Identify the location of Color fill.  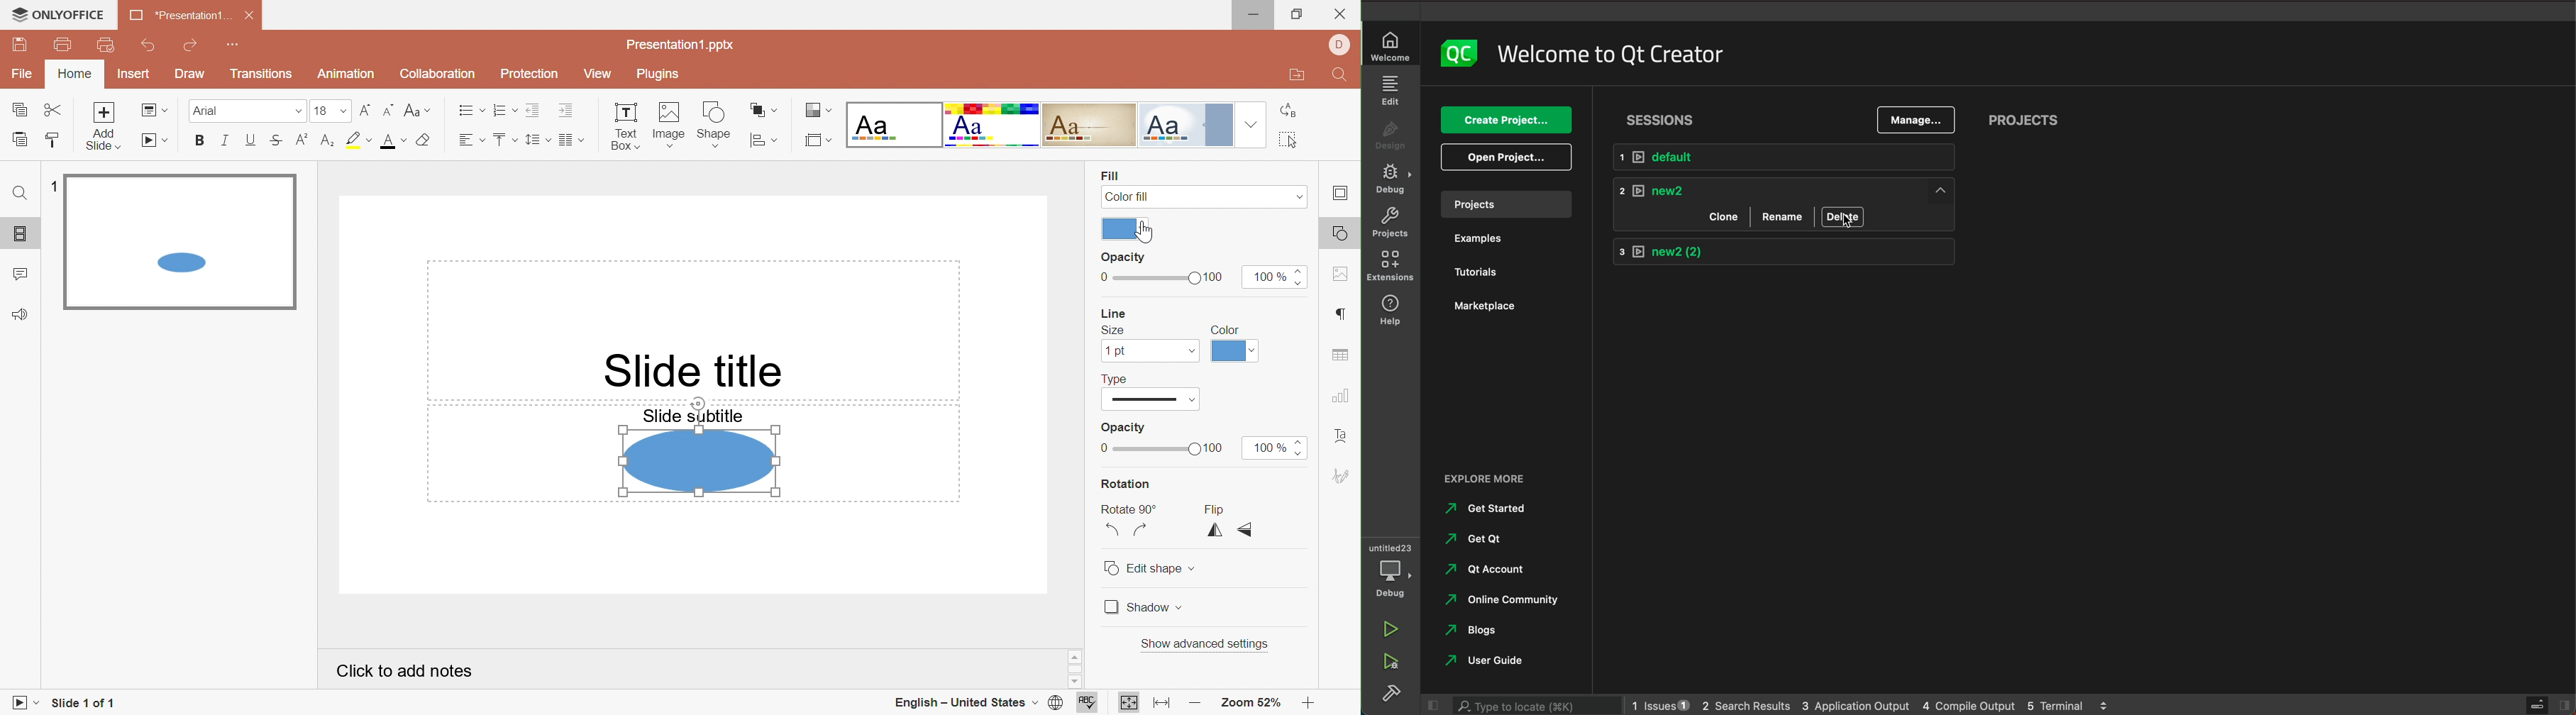
(1203, 197).